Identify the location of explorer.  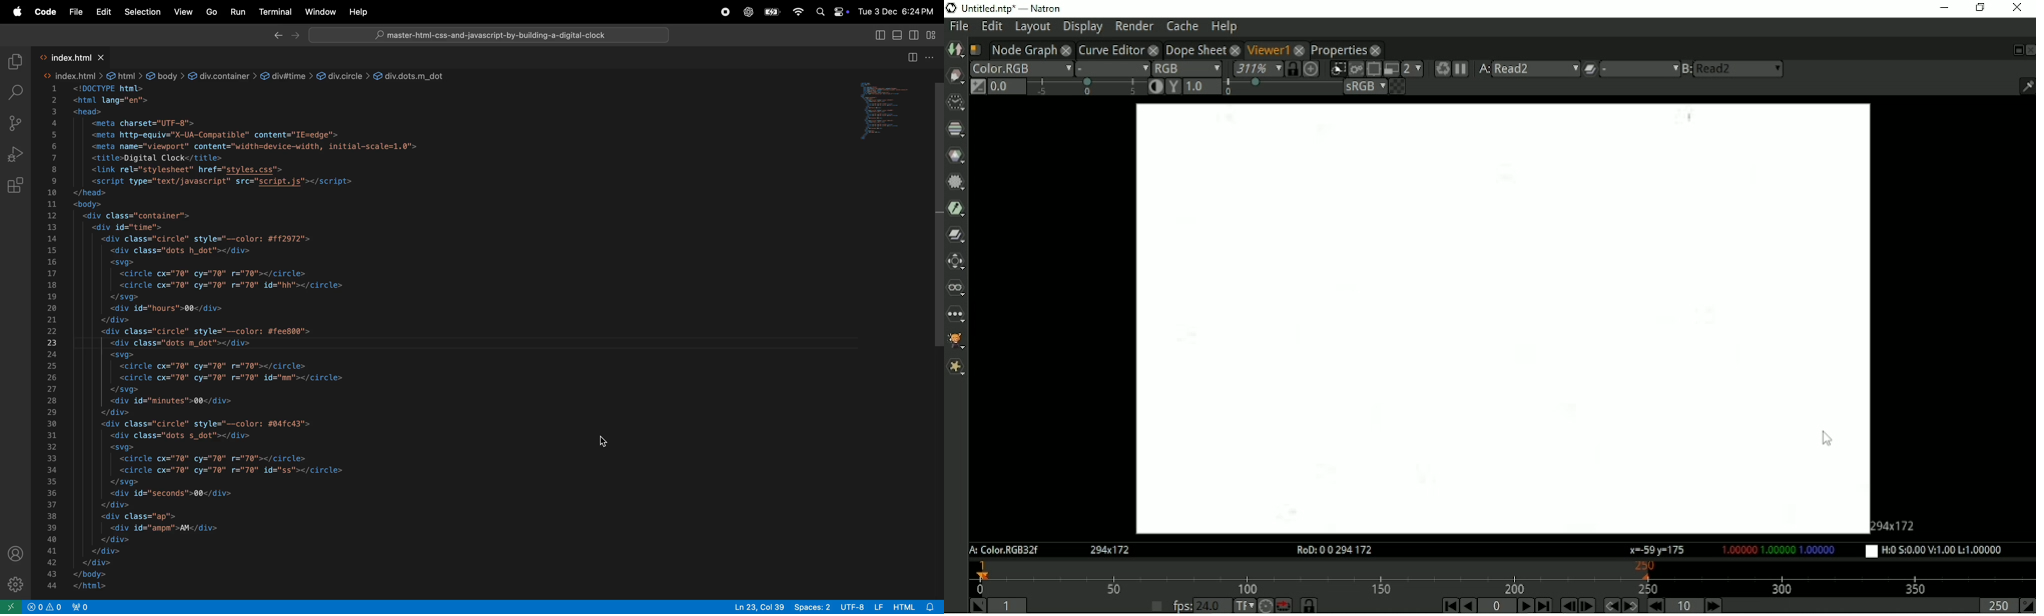
(15, 58).